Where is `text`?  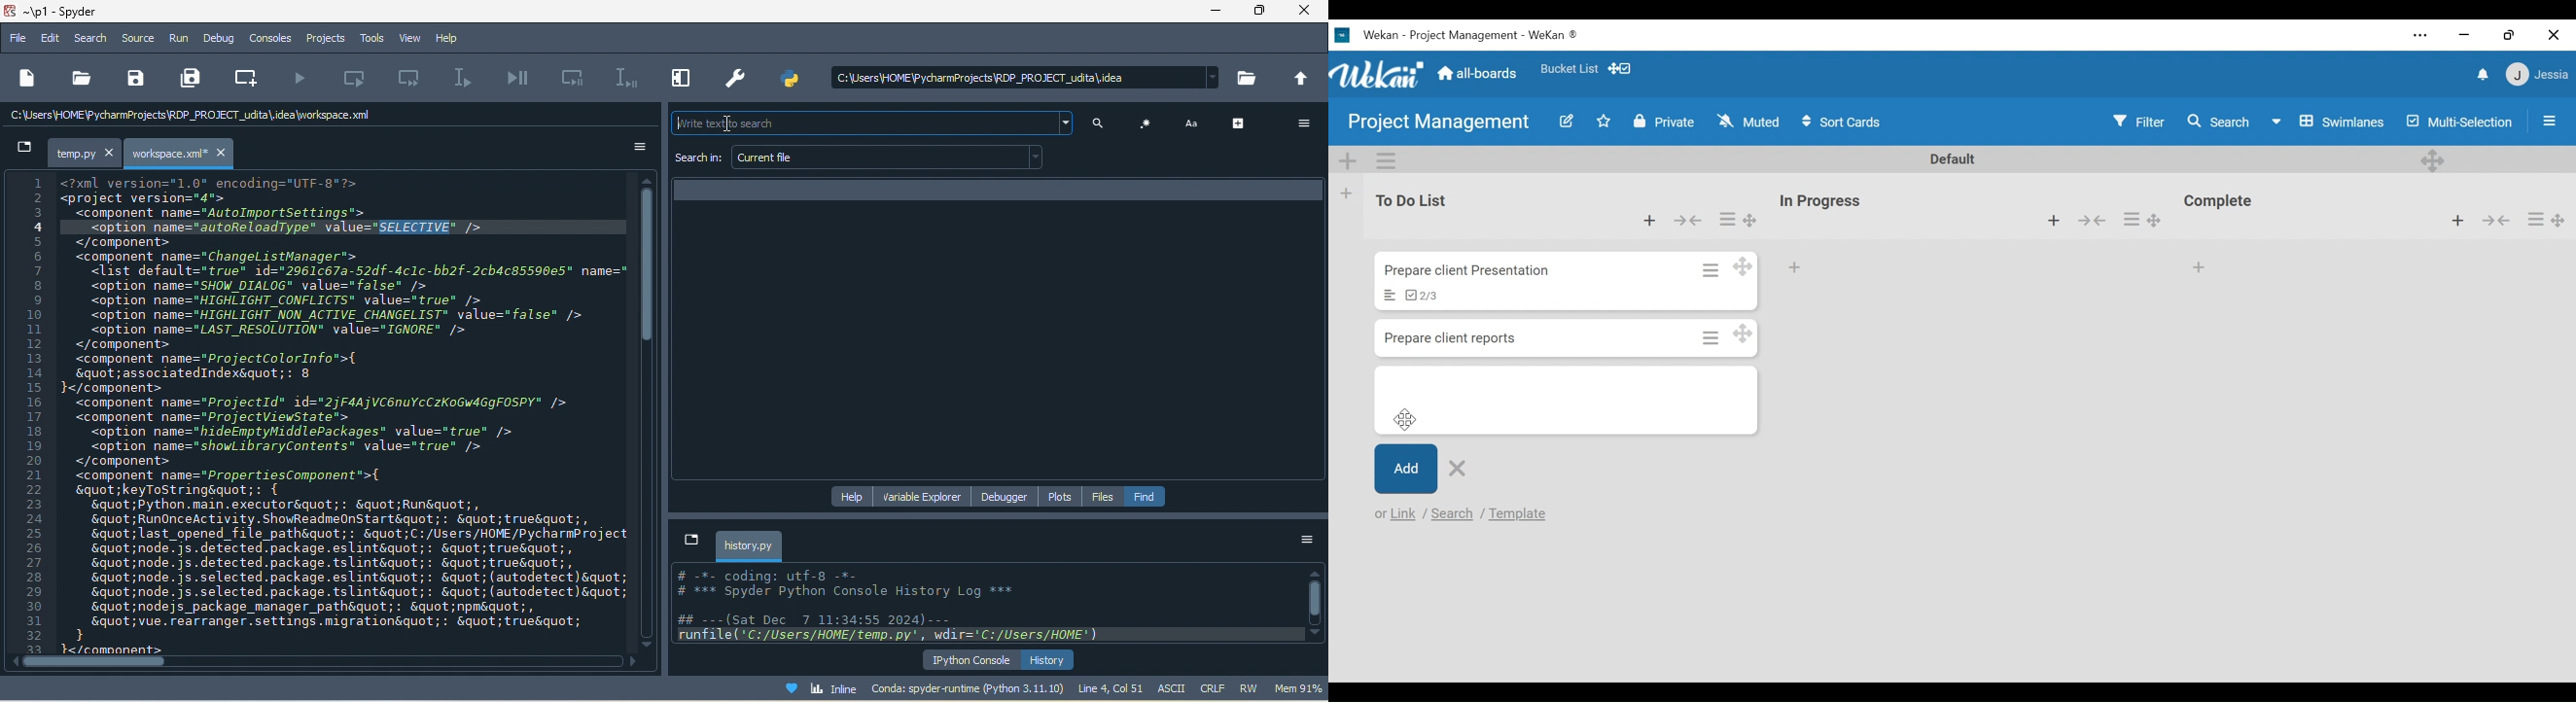
text is located at coordinates (1194, 123).